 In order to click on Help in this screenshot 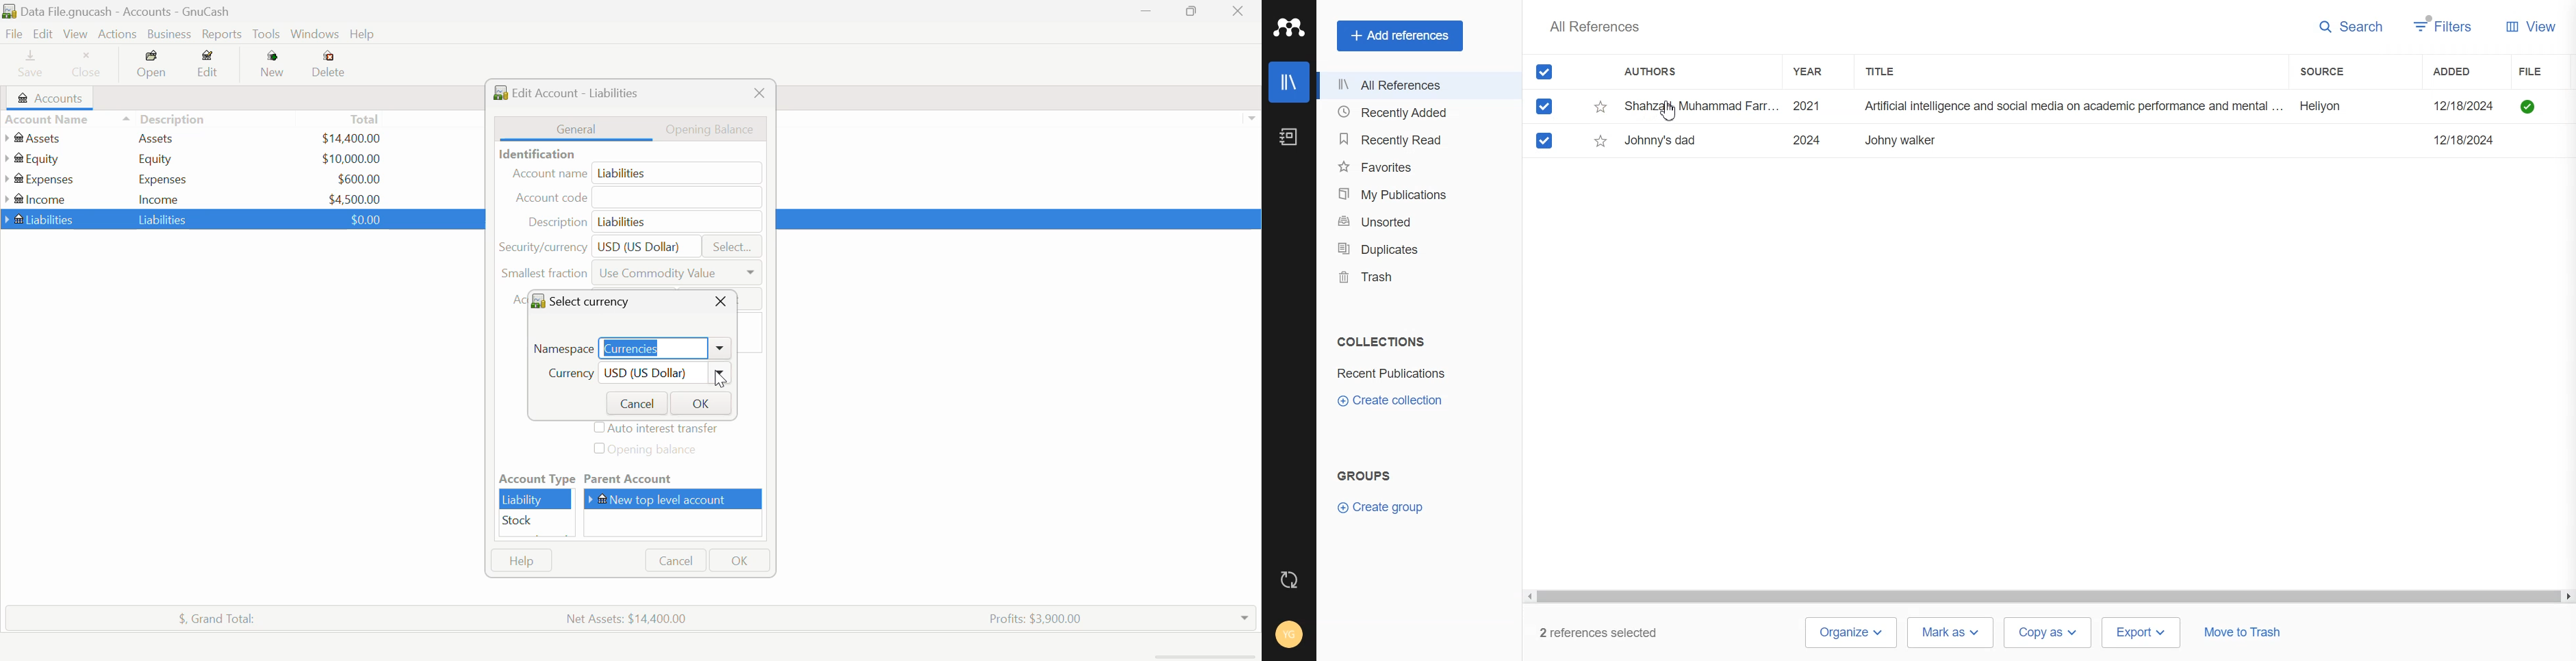, I will do `click(364, 35)`.